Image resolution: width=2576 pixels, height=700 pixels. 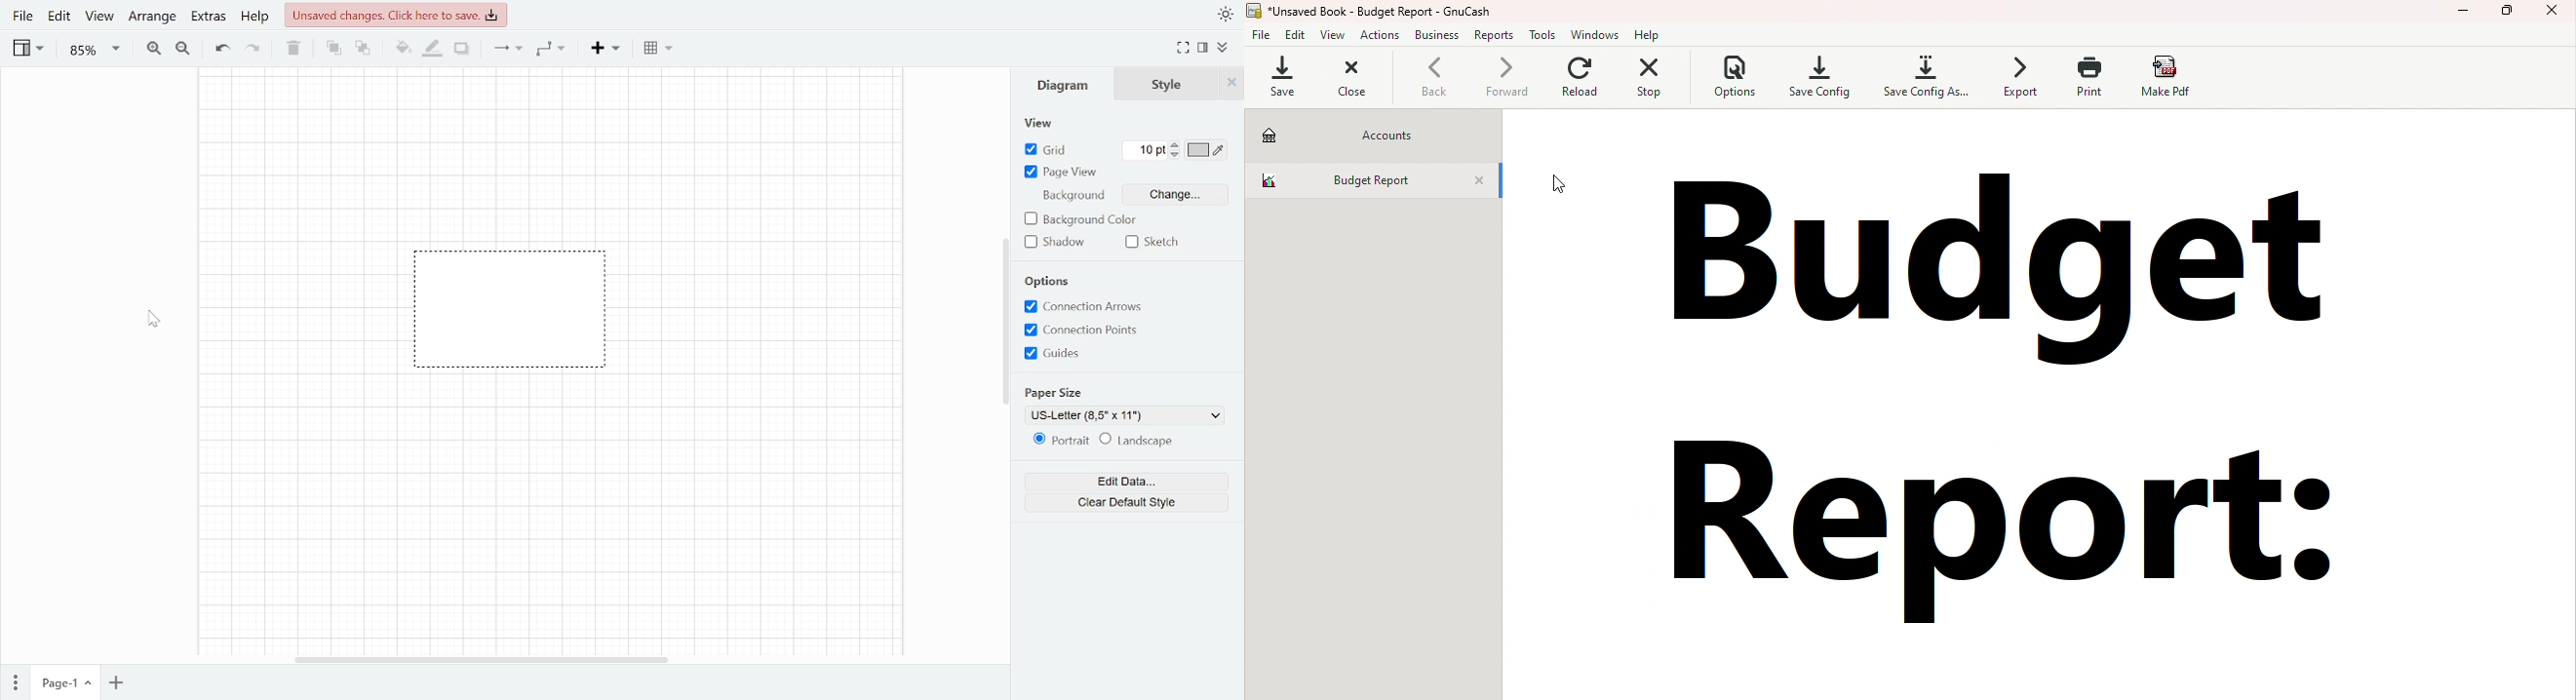 What do you see at coordinates (1207, 149) in the screenshot?
I see `Grid color` at bounding box center [1207, 149].